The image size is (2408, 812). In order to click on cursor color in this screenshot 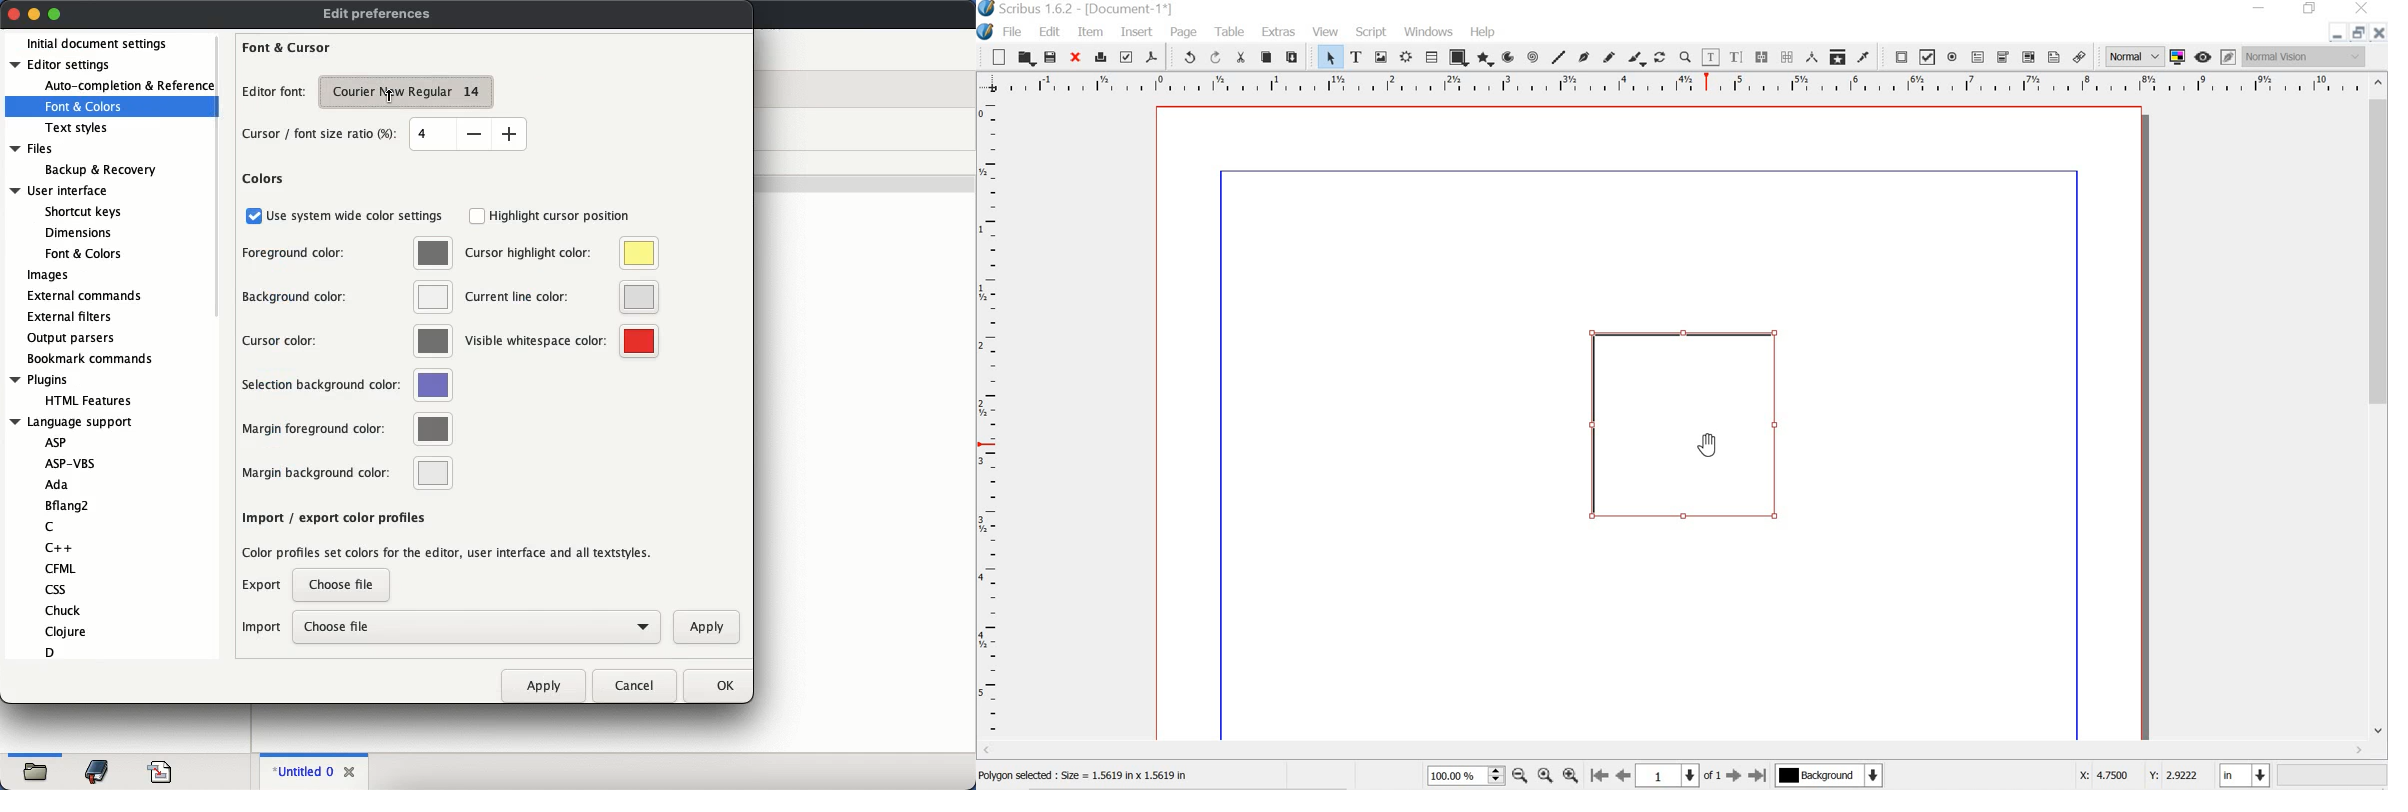, I will do `click(347, 341)`.